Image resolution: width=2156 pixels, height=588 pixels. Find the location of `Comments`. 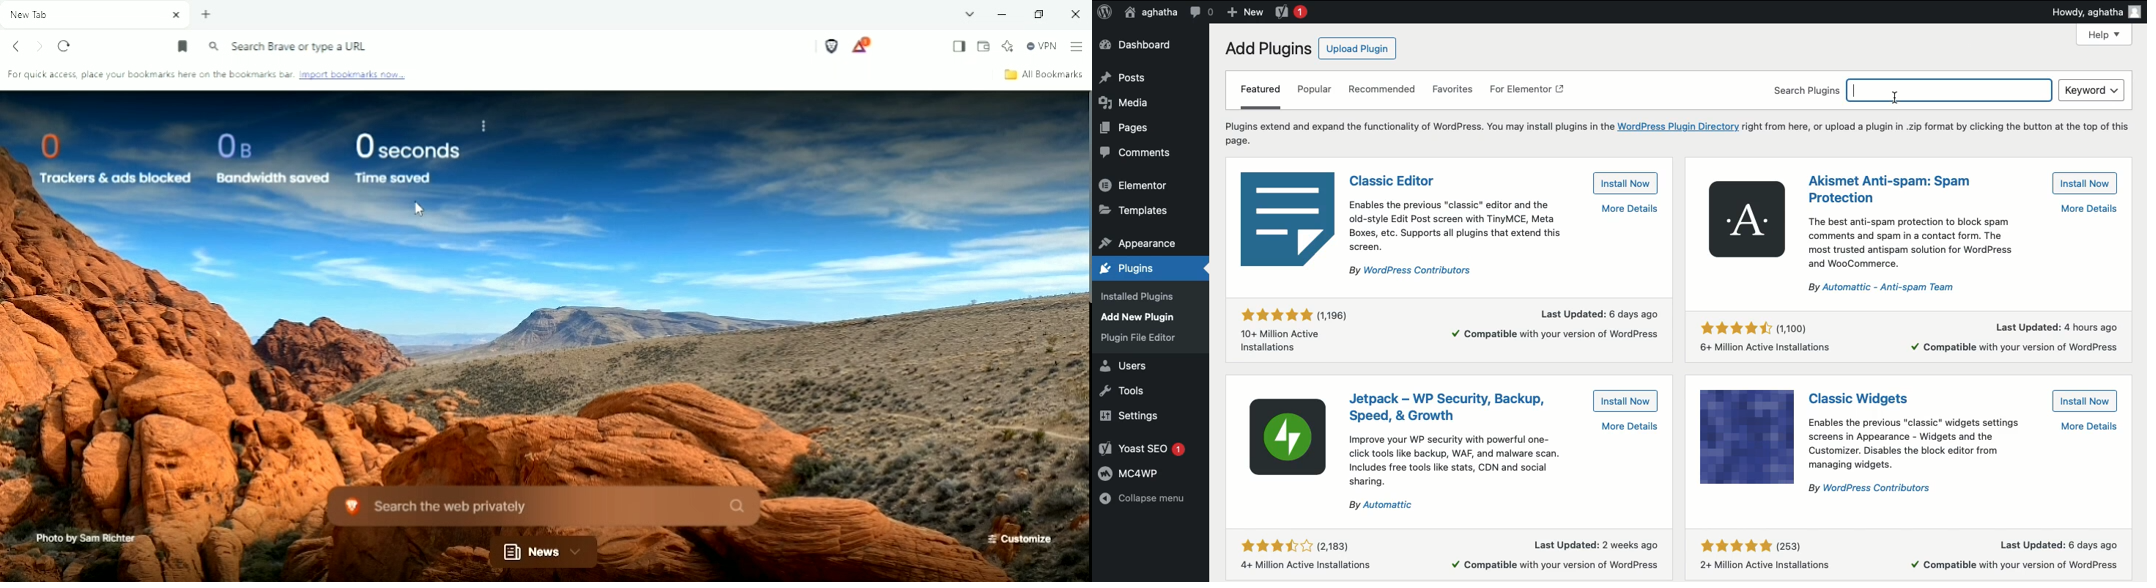

Comments is located at coordinates (1134, 154).